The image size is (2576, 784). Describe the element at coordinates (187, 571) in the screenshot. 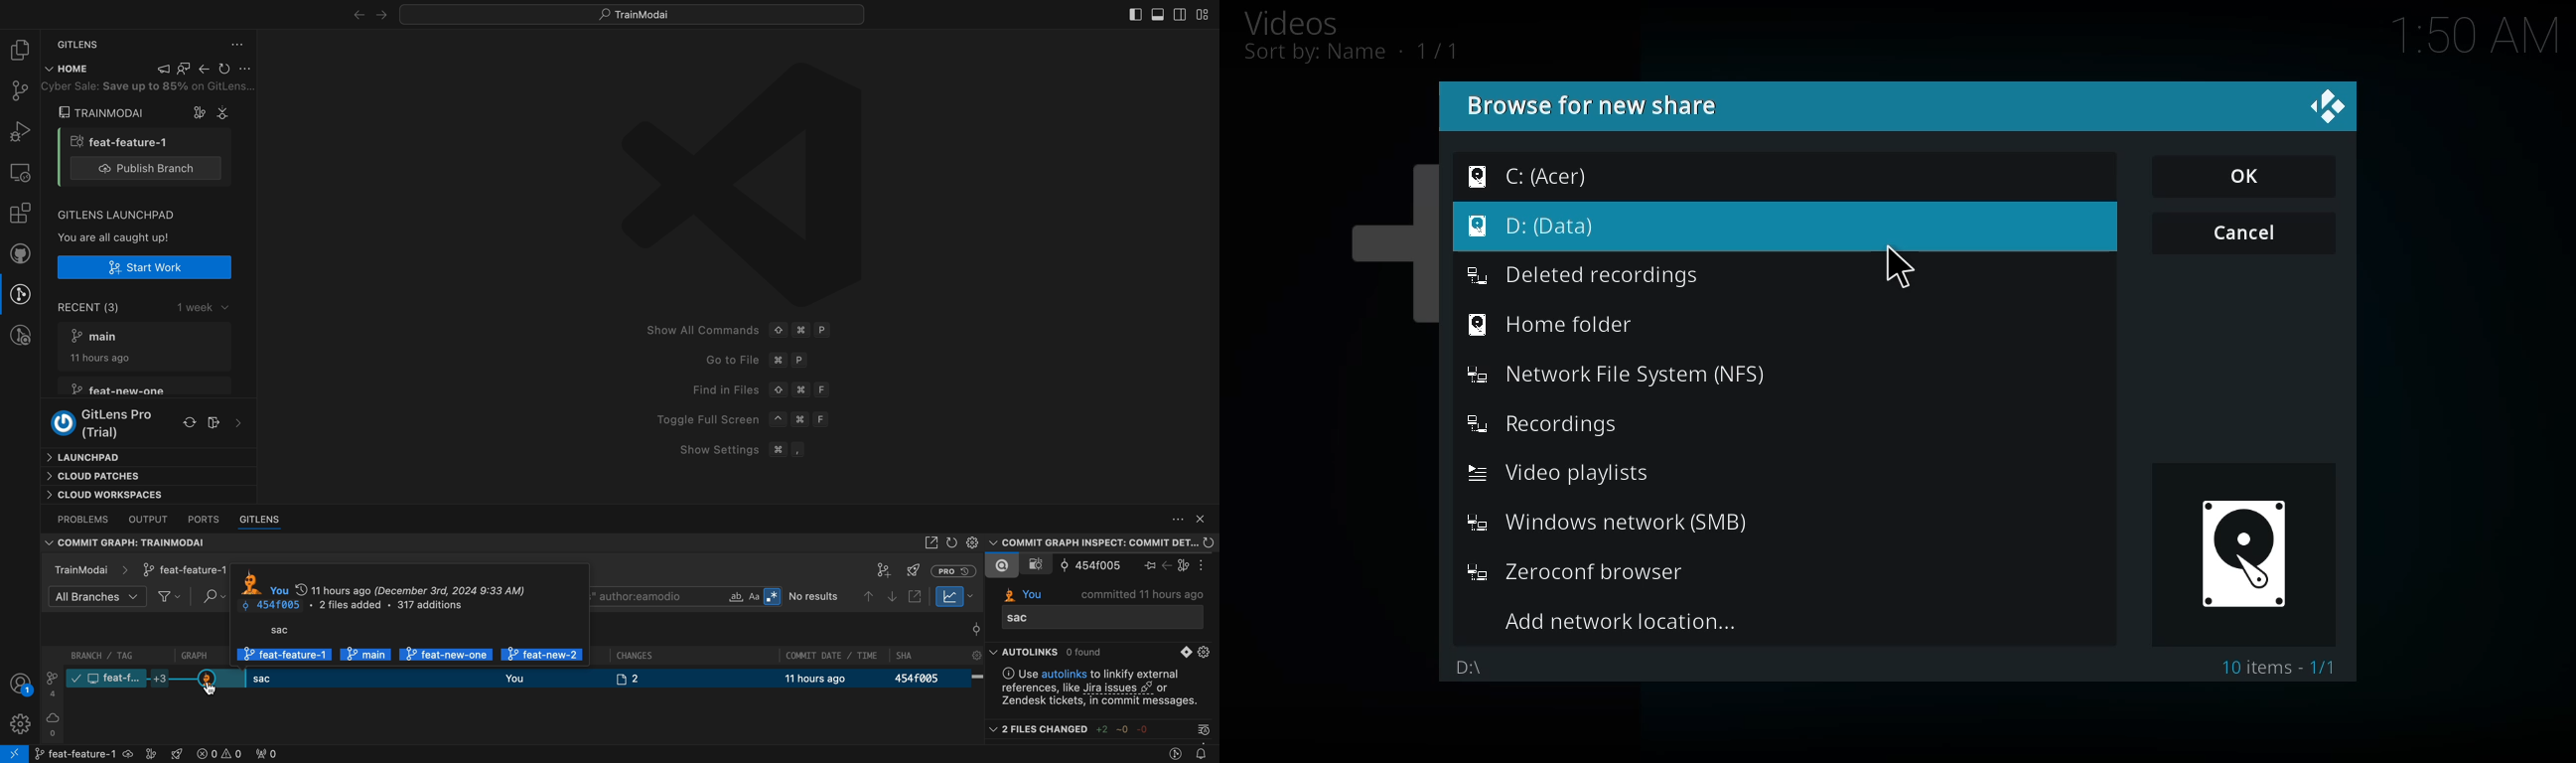

I see `selected branch` at that location.